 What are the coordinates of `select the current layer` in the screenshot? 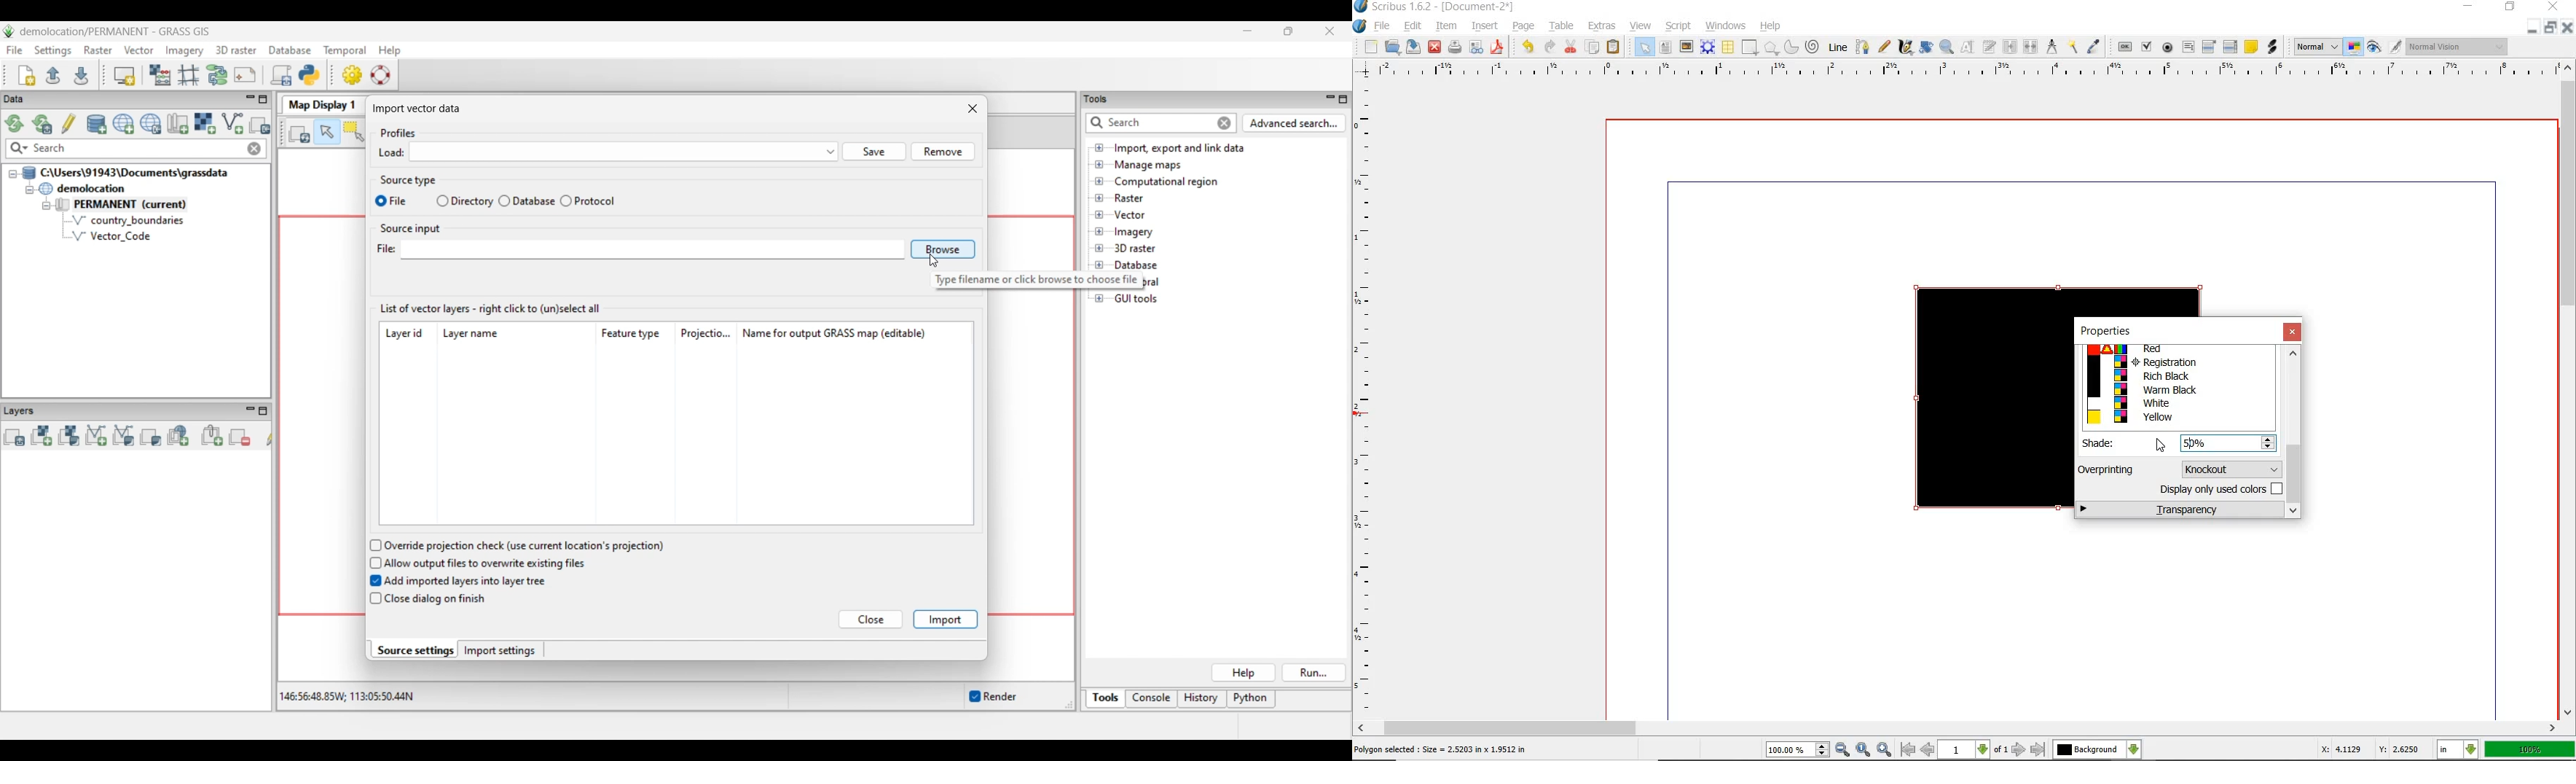 It's located at (2097, 749).